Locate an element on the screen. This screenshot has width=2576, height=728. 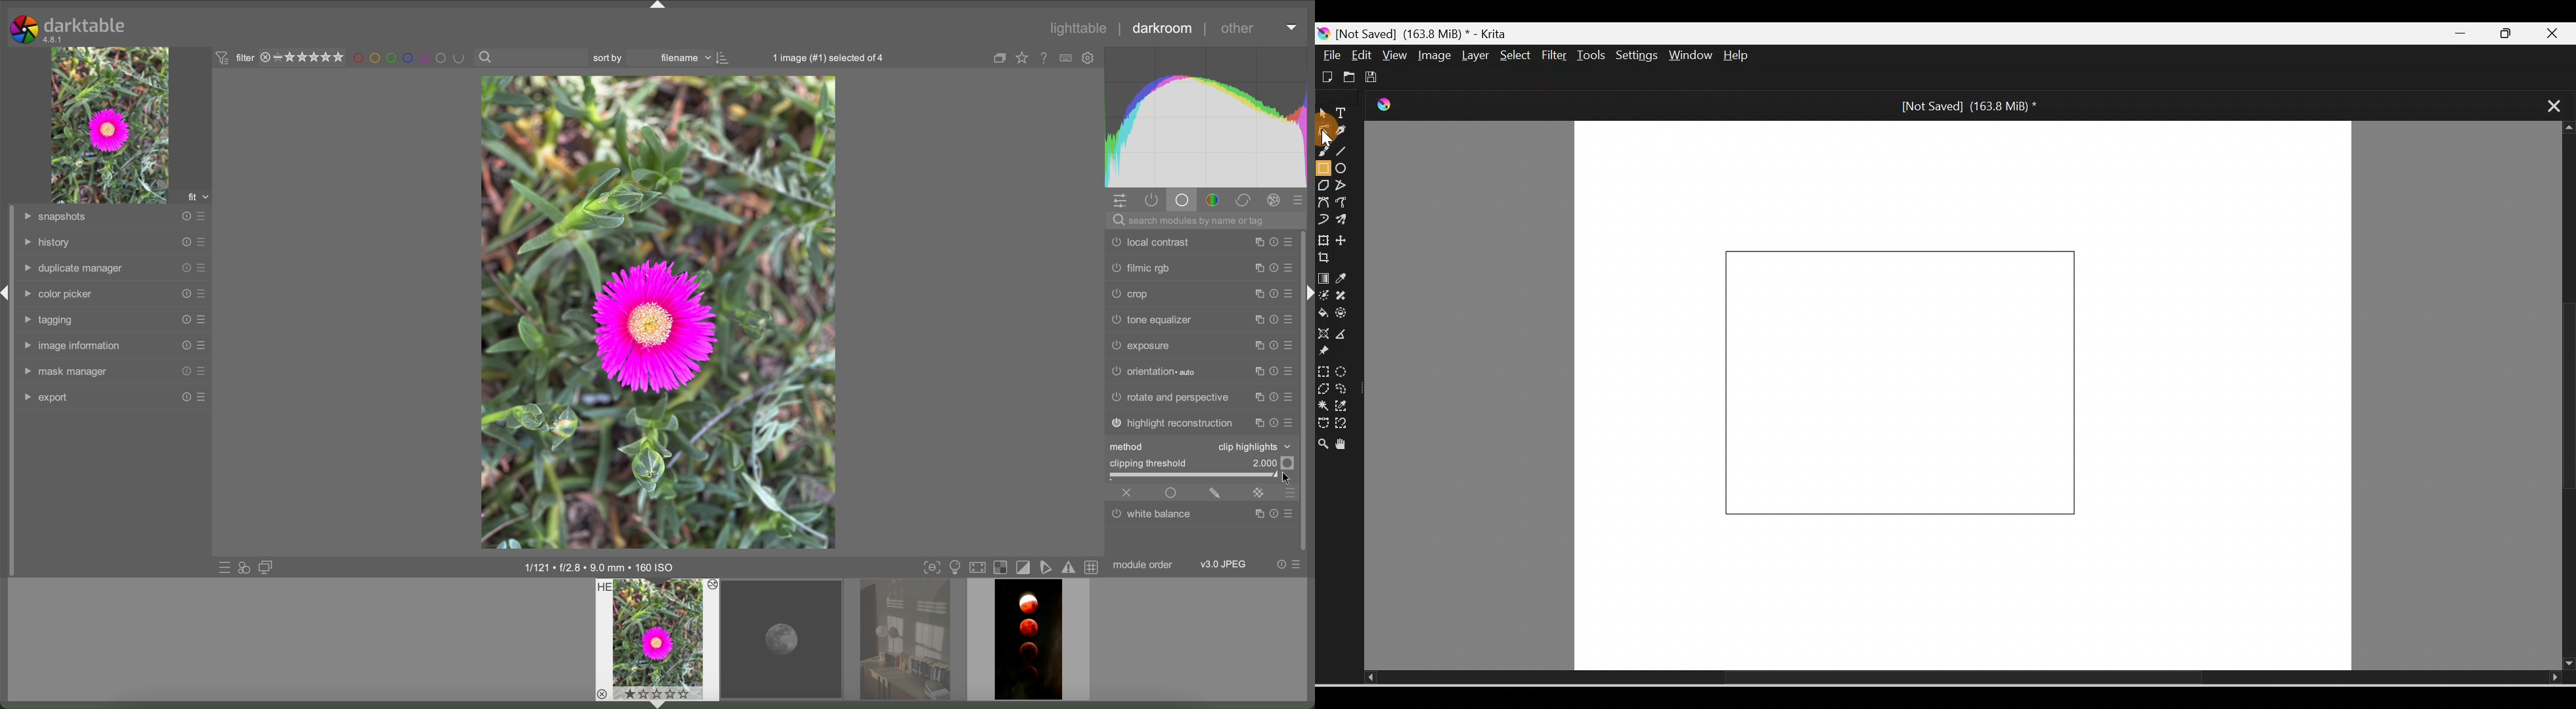
Scroll bar is located at coordinates (1943, 678).